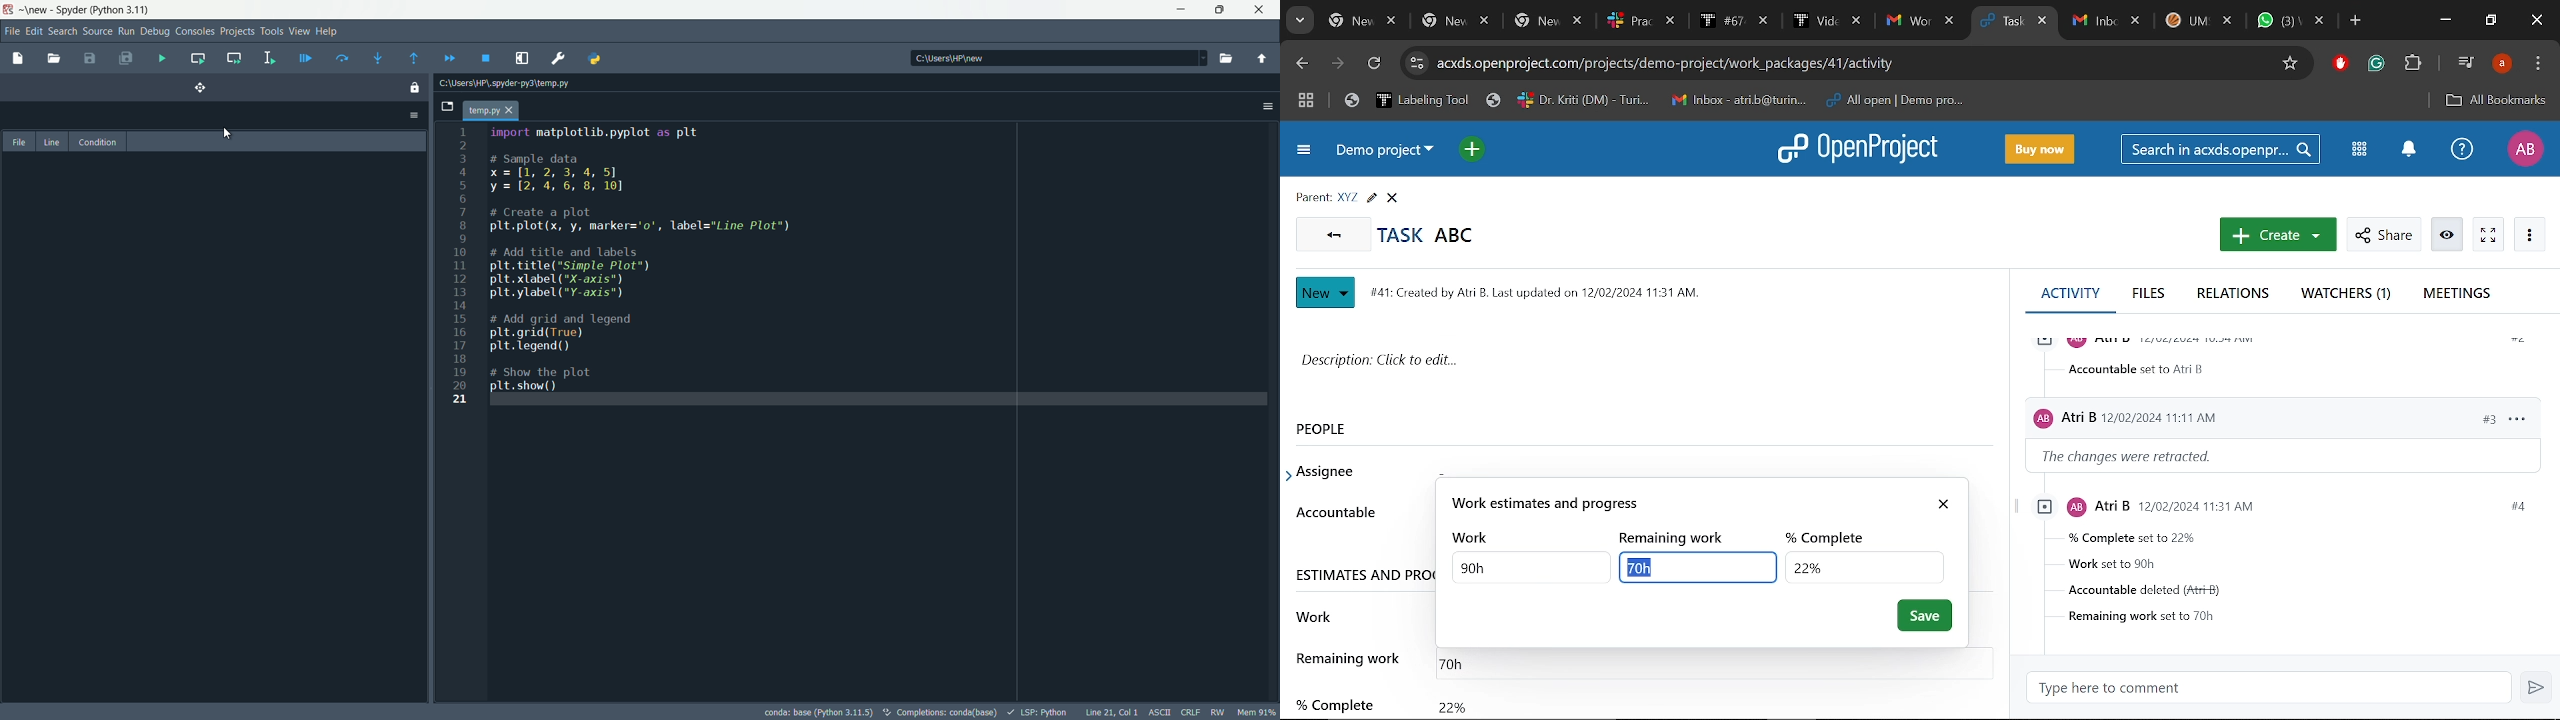 The image size is (2576, 728). I want to click on ©, completions: conda(base), so click(939, 710).